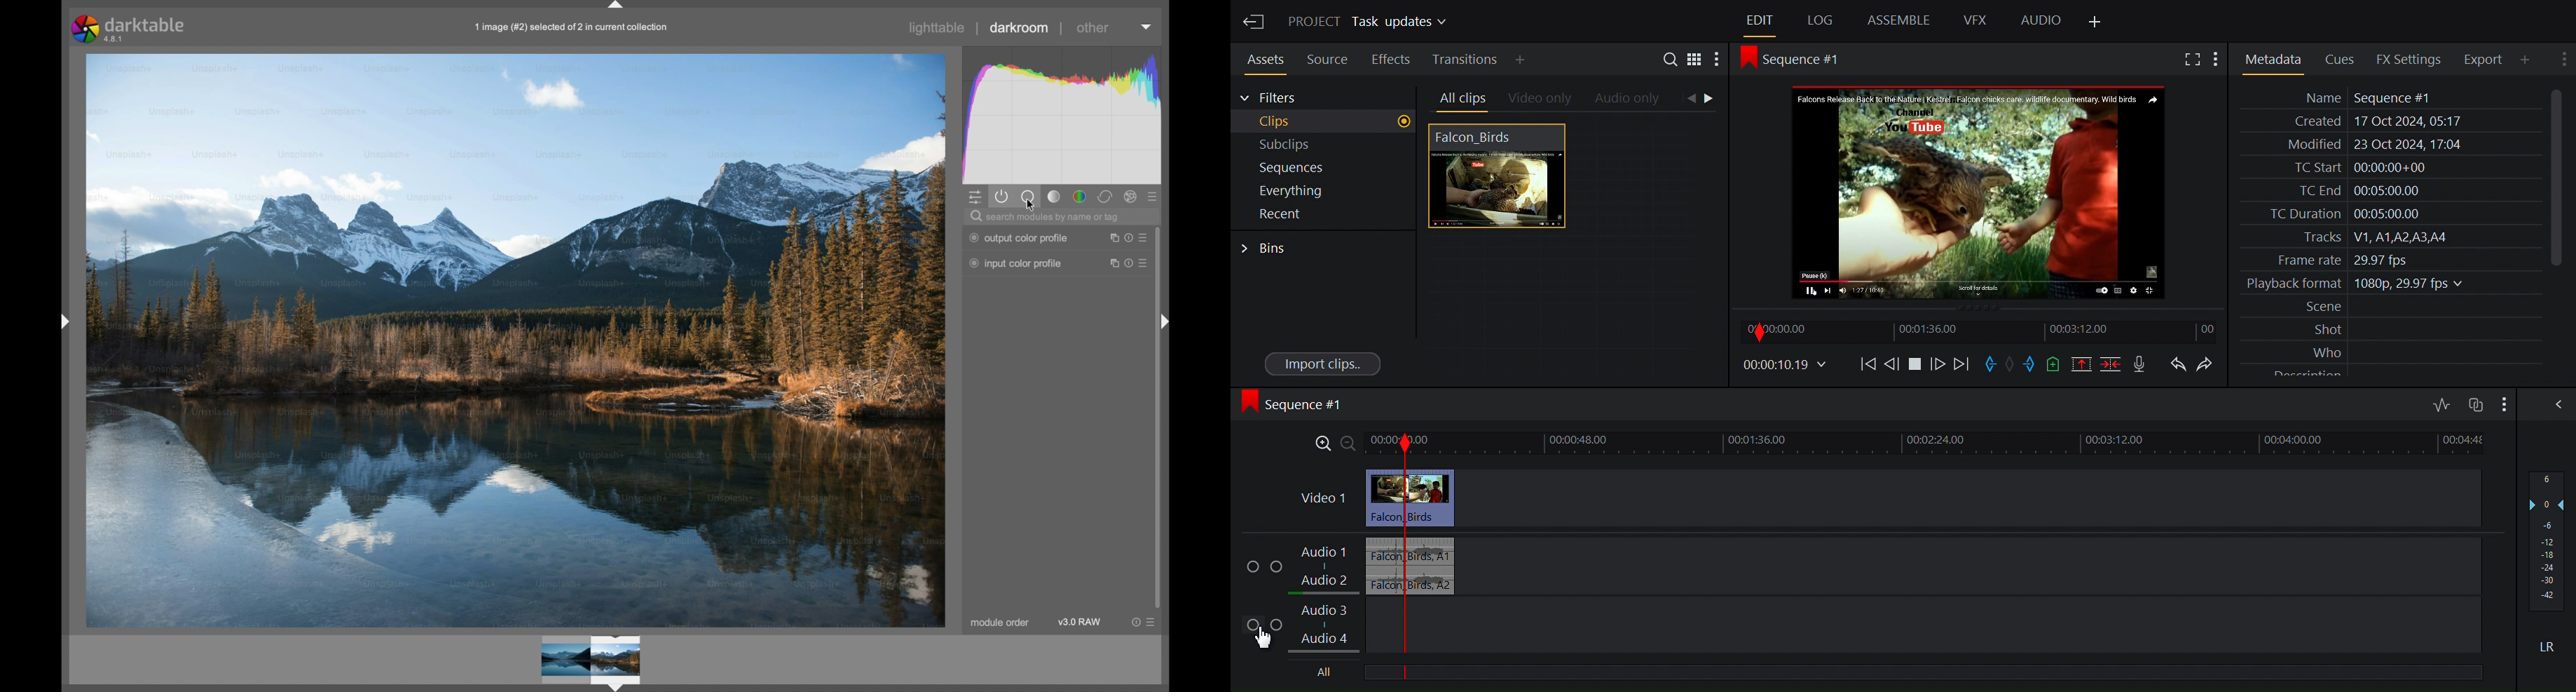  What do you see at coordinates (1323, 498) in the screenshot?
I see `Video 1` at bounding box center [1323, 498].